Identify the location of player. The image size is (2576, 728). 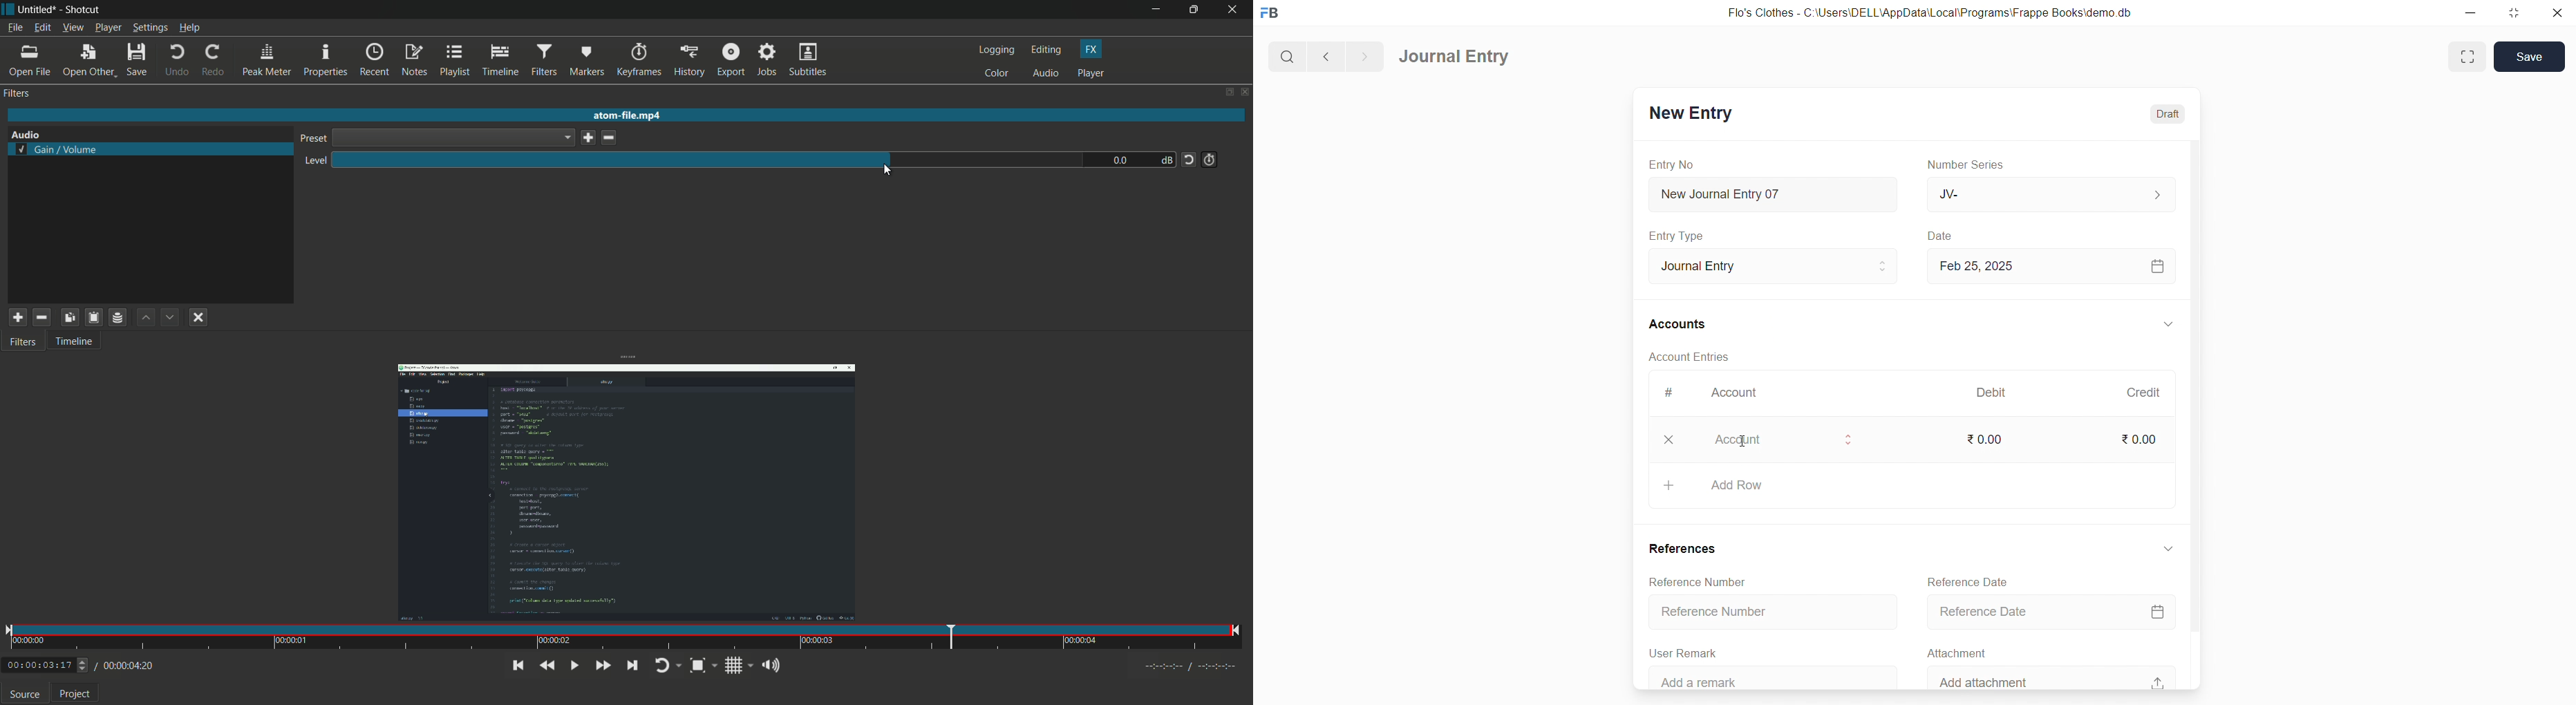
(1091, 73).